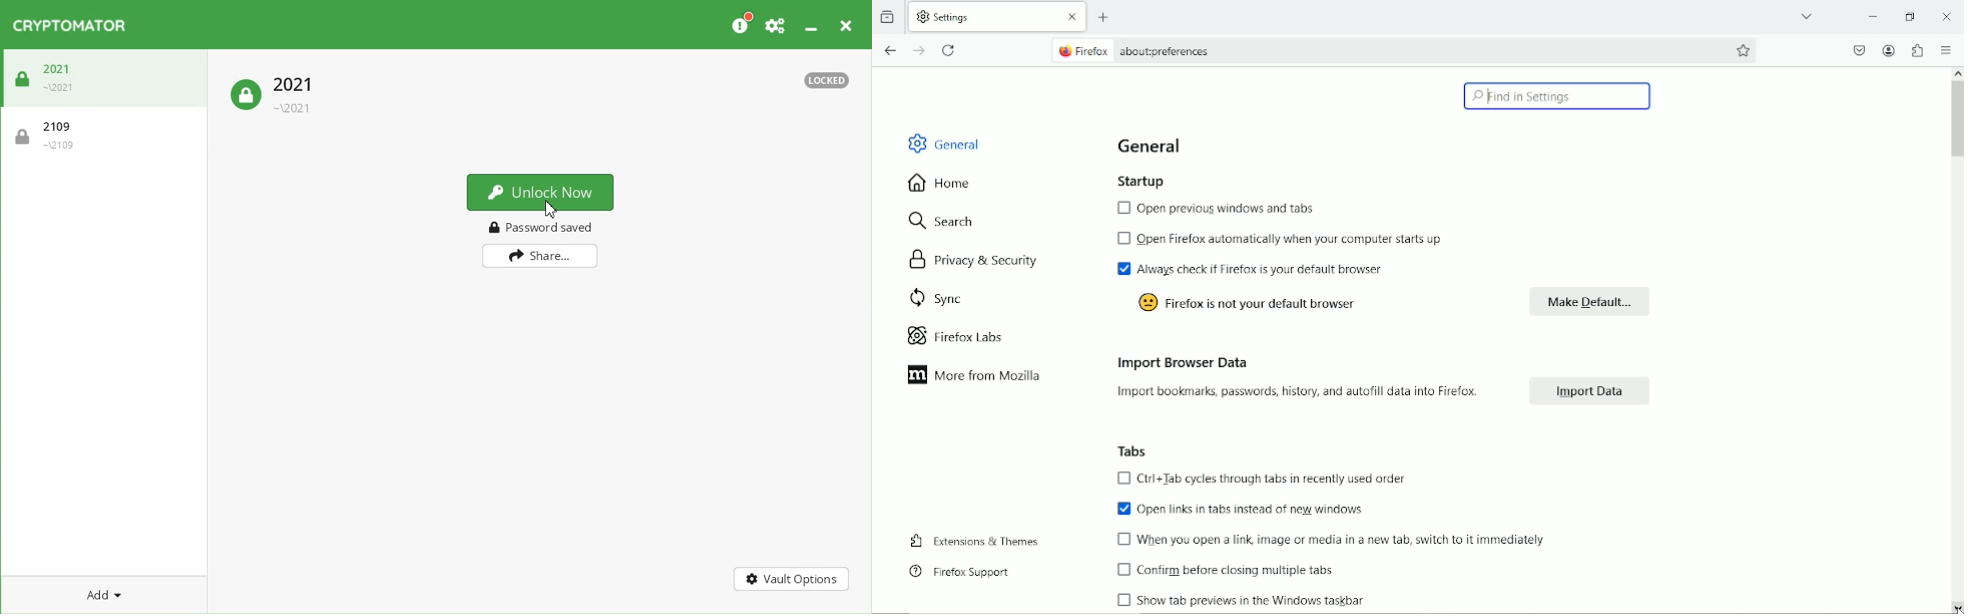 The image size is (1988, 616). Describe the element at coordinates (998, 16) in the screenshot. I see `current tab` at that location.